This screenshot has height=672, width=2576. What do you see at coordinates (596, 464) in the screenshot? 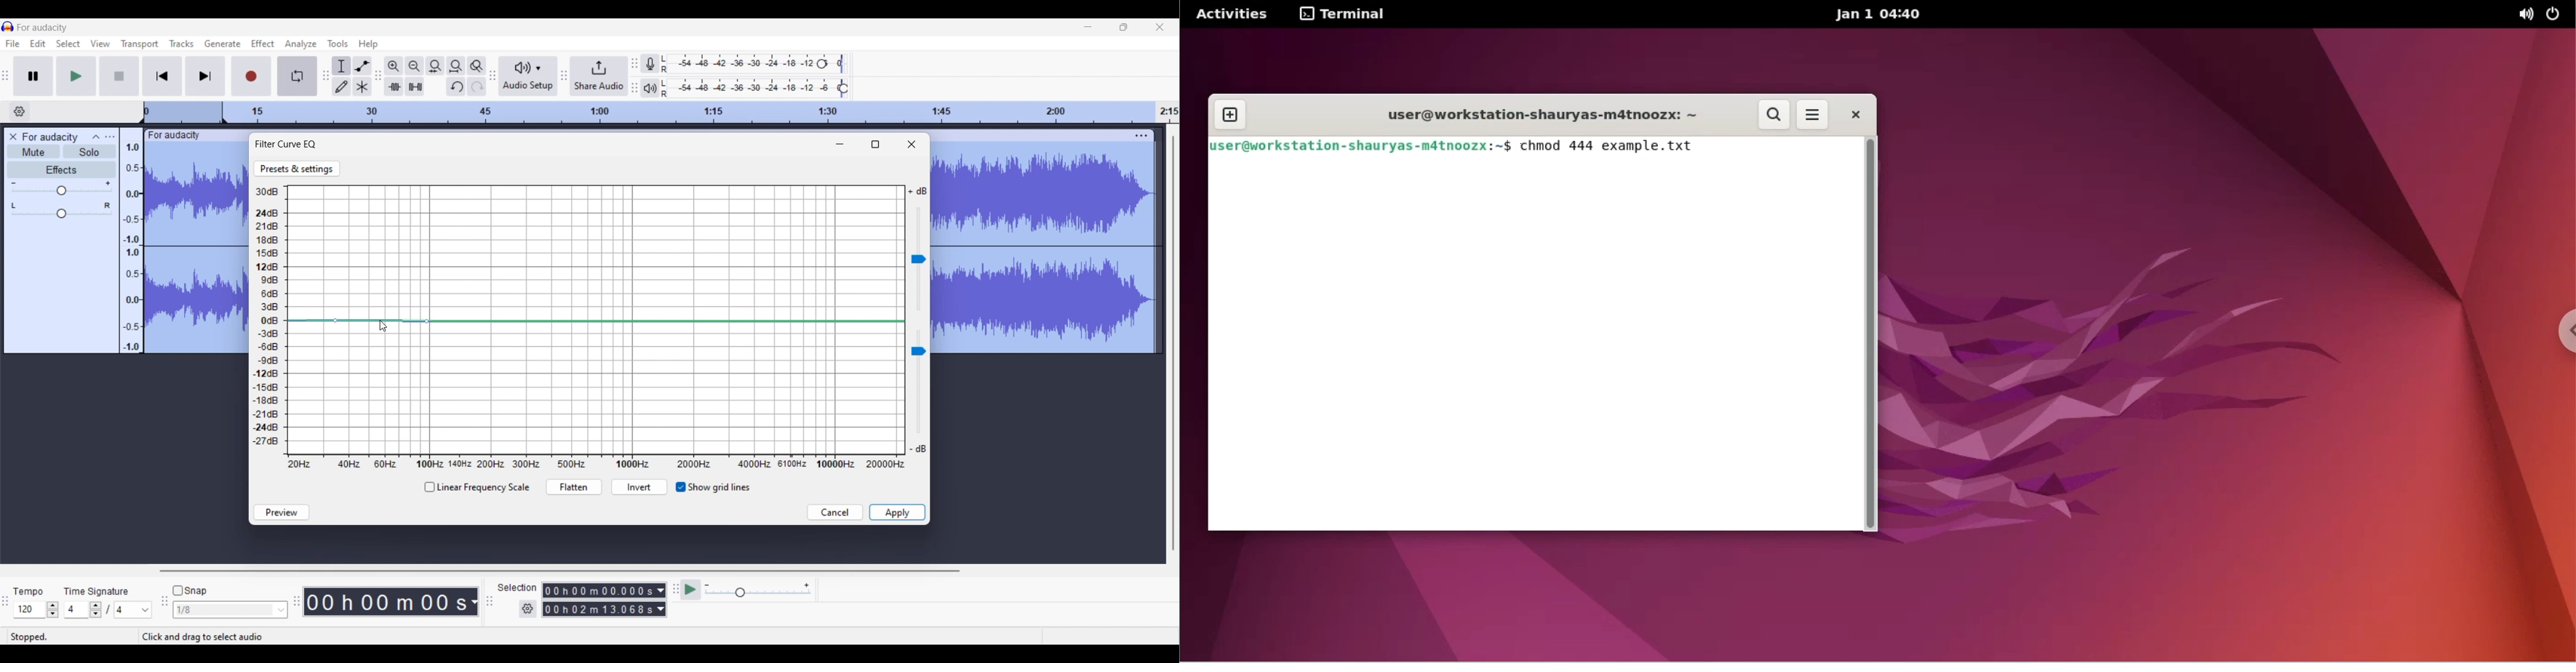
I see `X axis representing Hertz` at bounding box center [596, 464].